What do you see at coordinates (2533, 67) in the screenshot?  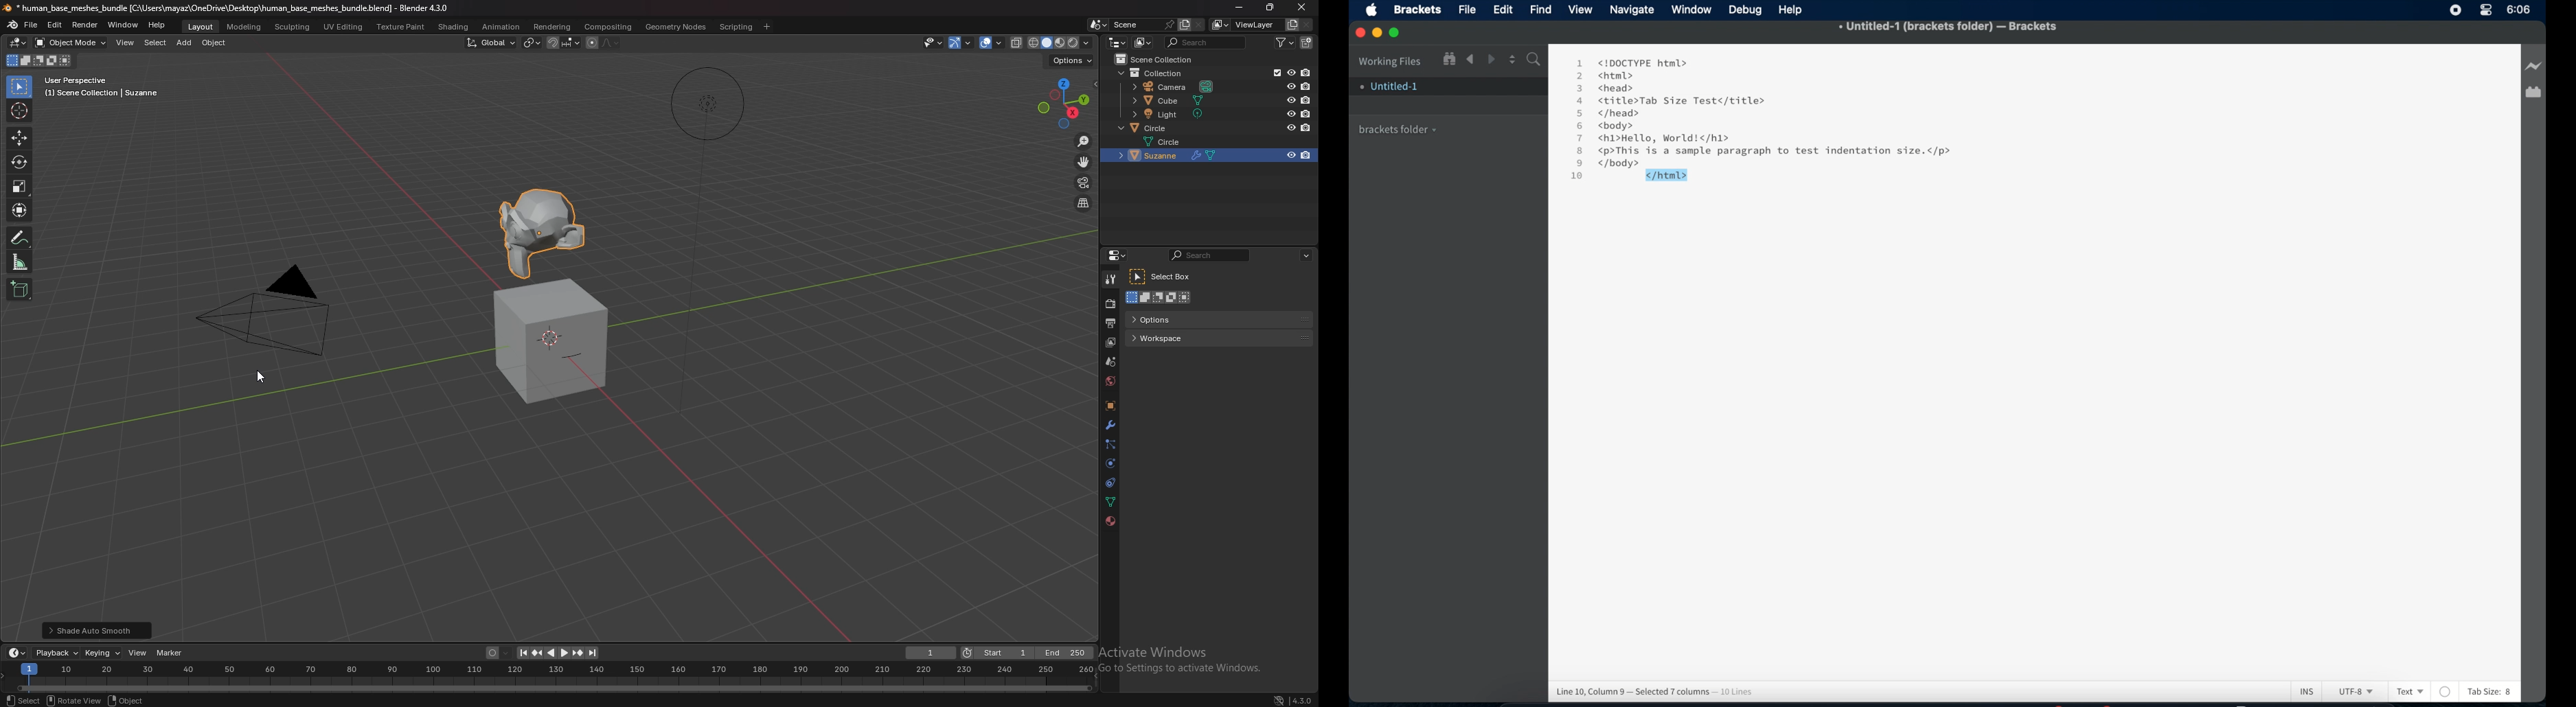 I see `Charging` at bounding box center [2533, 67].